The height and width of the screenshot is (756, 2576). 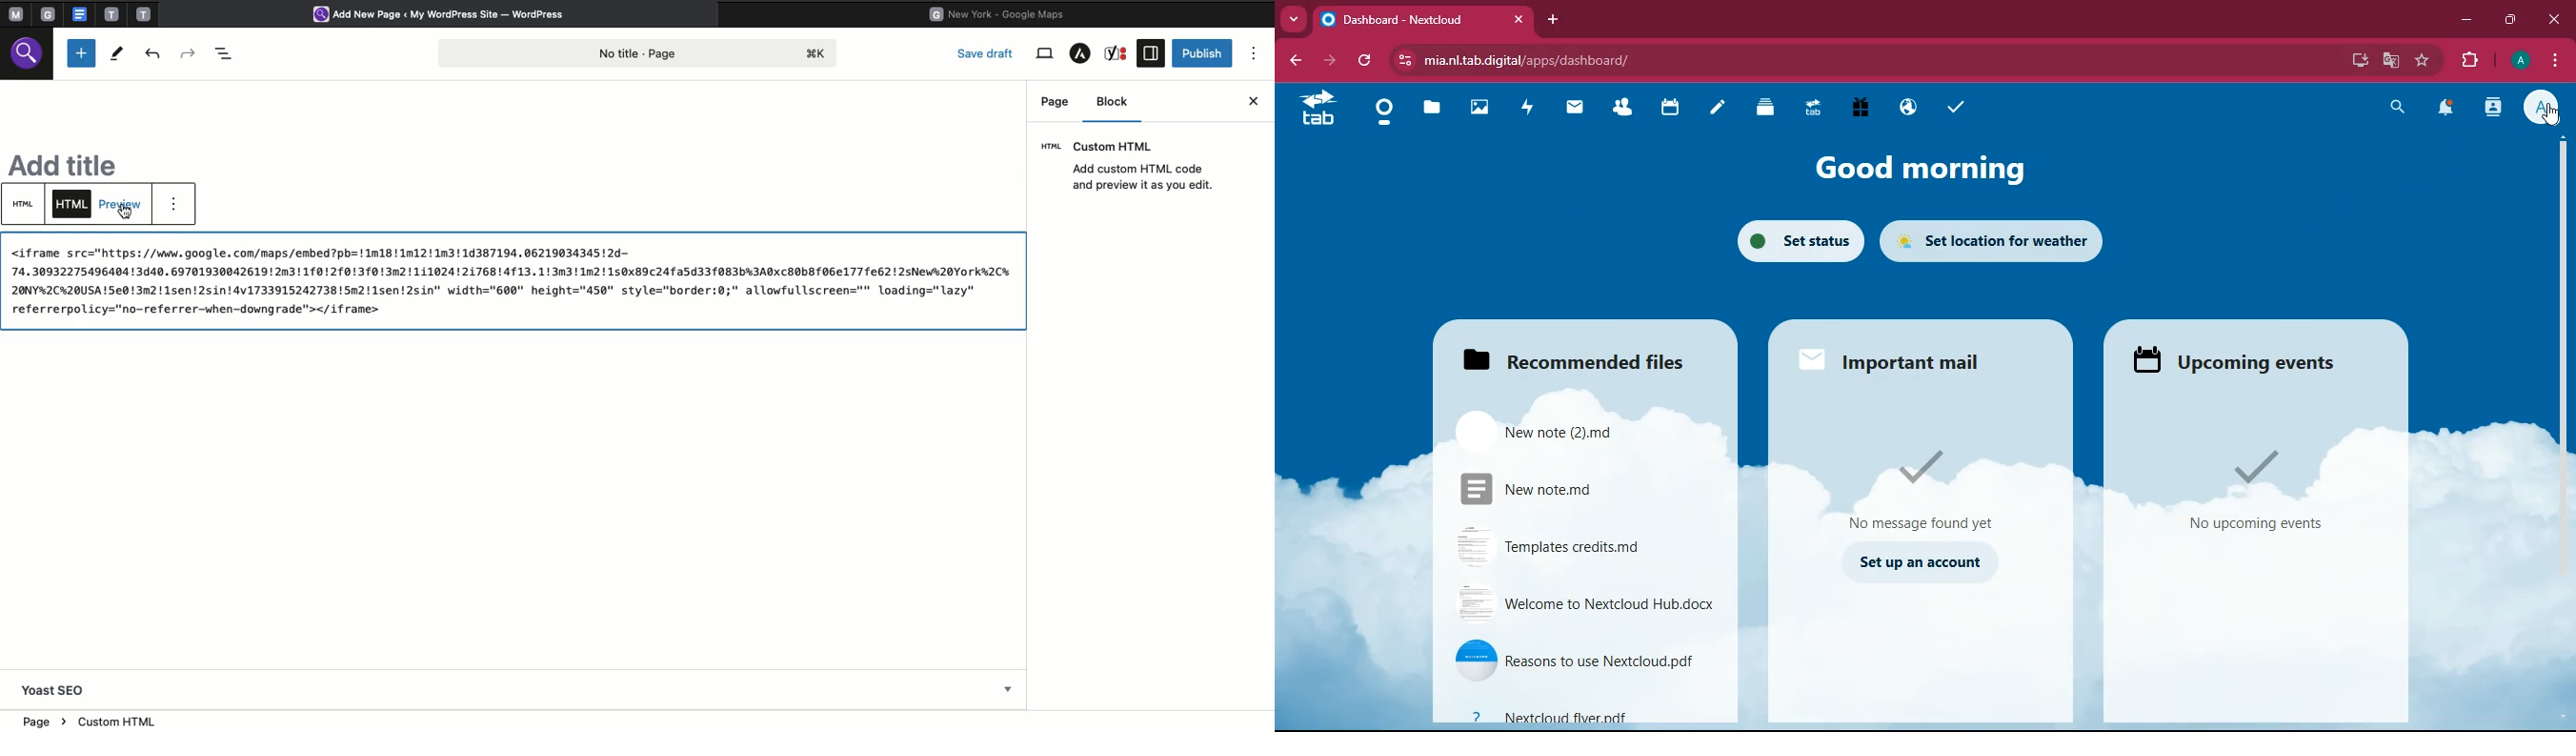 What do you see at coordinates (2464, 19) in the screenshot?
I see `minimize` at bounding box center [2464, 19].